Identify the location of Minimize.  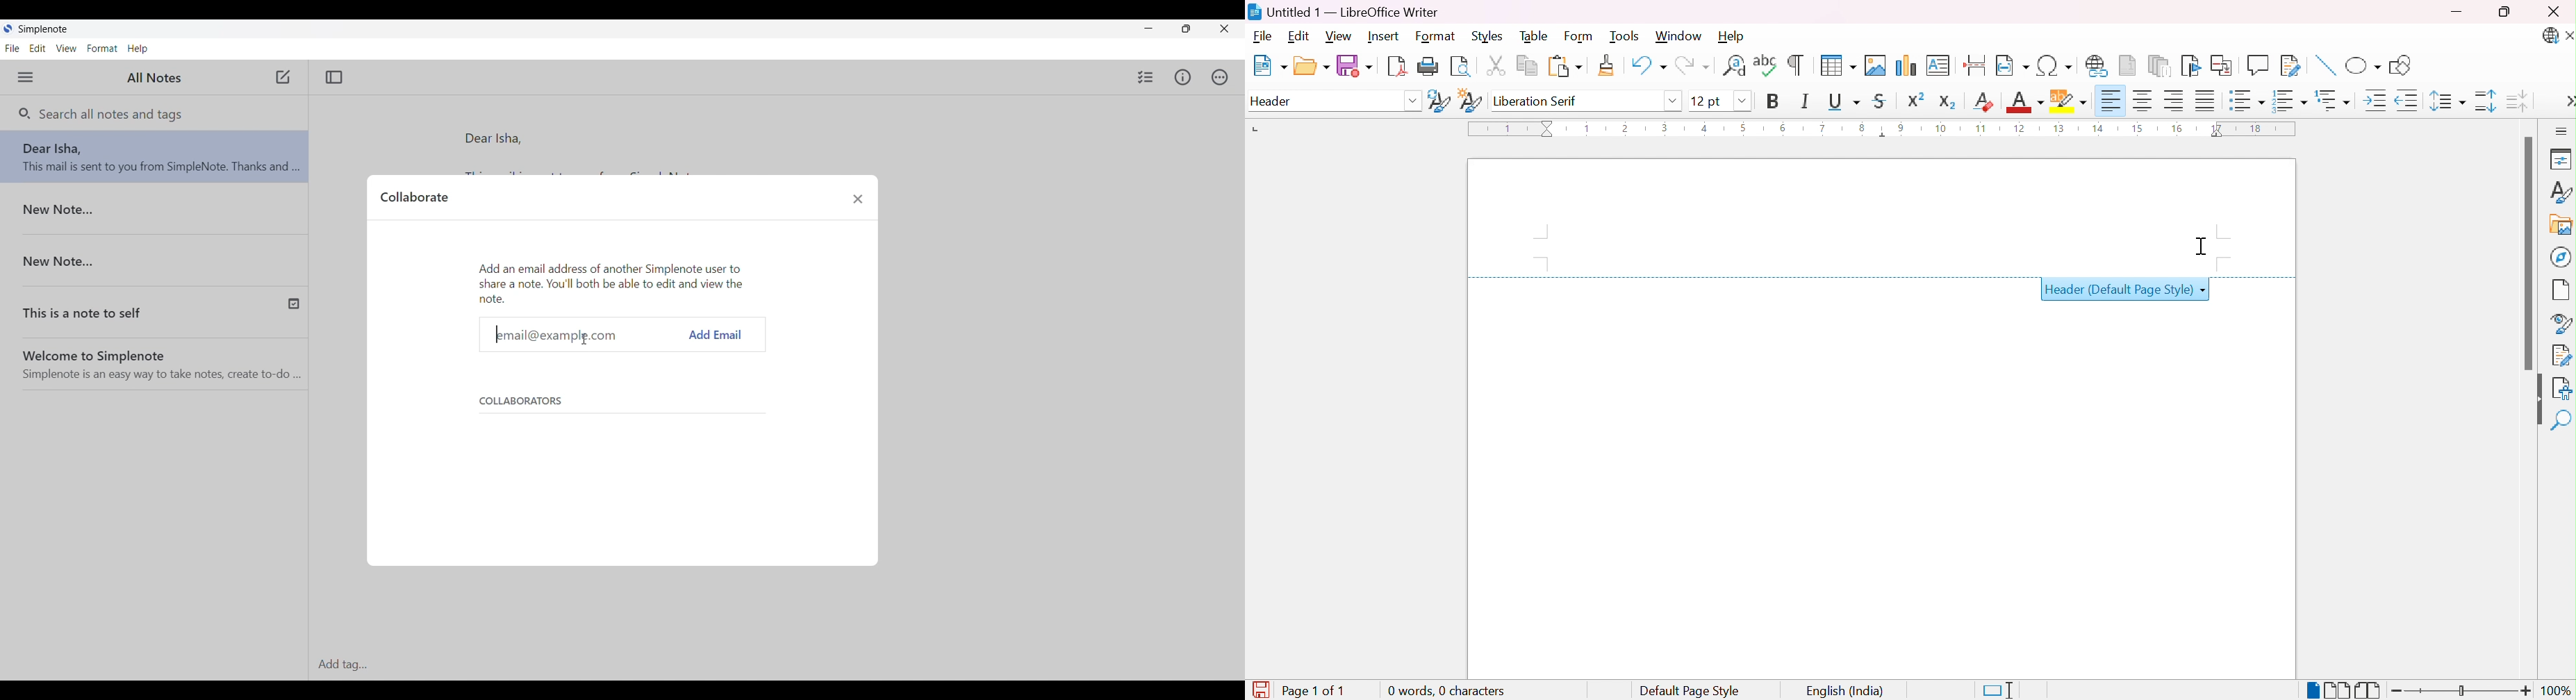
(1149, 25).